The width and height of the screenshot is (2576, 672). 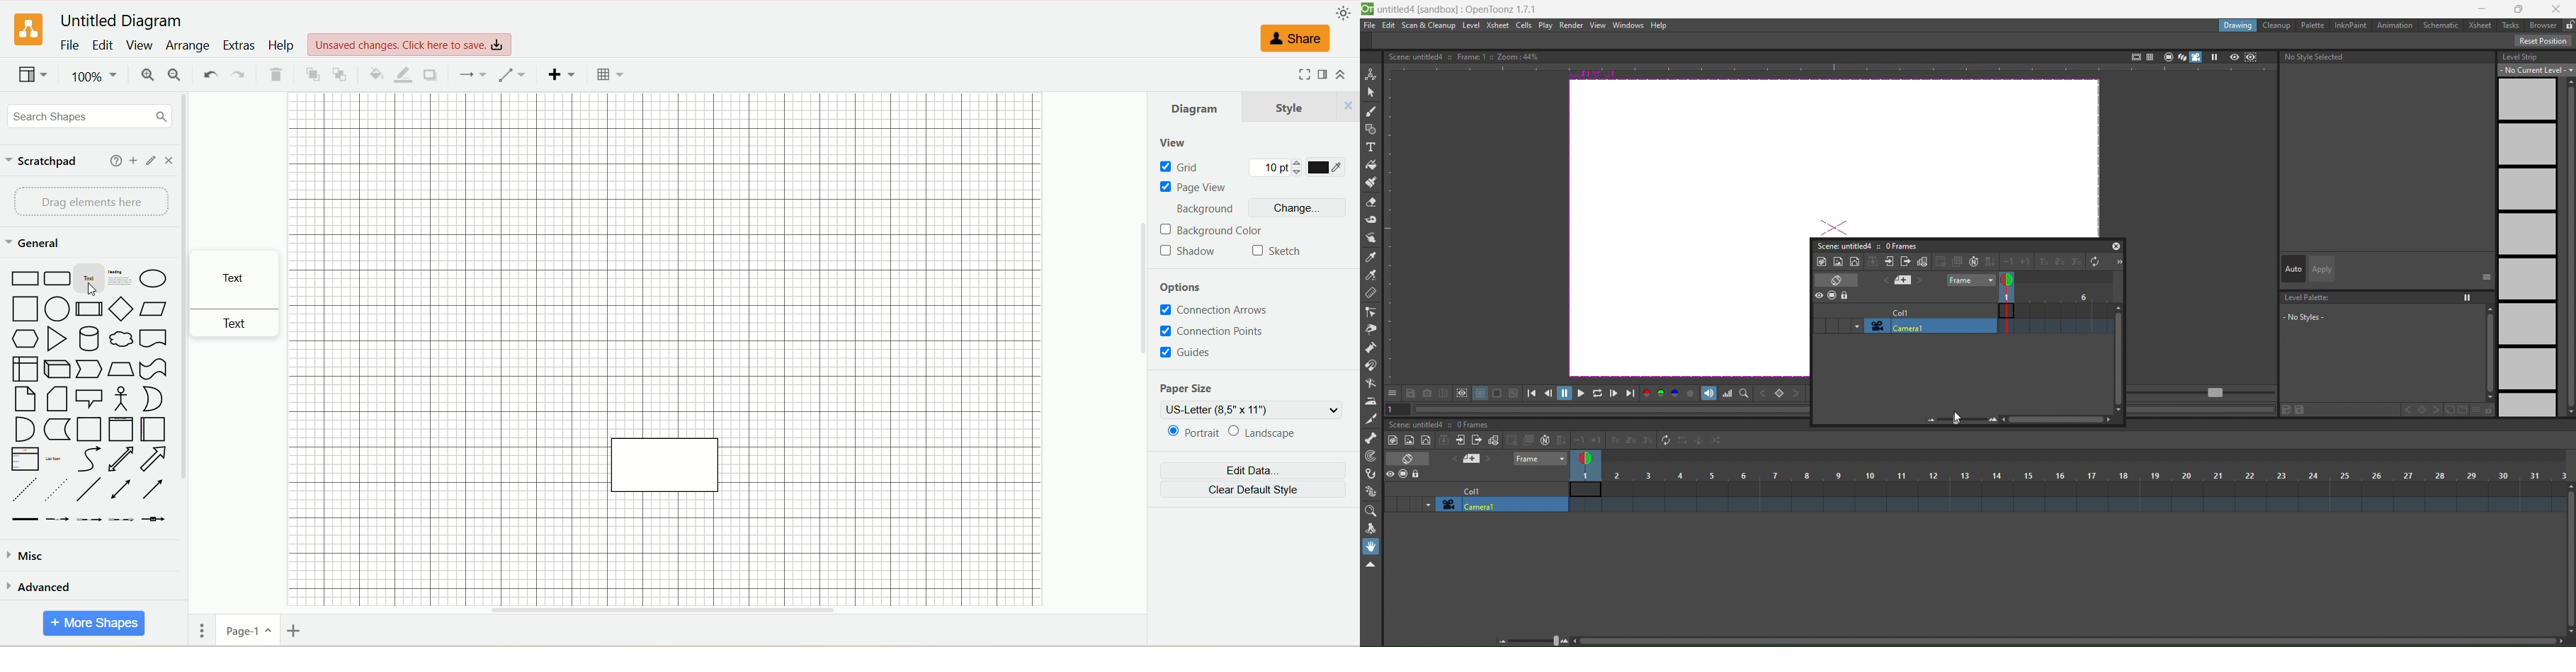 I want to click on redo, so click(x=239, y=73).